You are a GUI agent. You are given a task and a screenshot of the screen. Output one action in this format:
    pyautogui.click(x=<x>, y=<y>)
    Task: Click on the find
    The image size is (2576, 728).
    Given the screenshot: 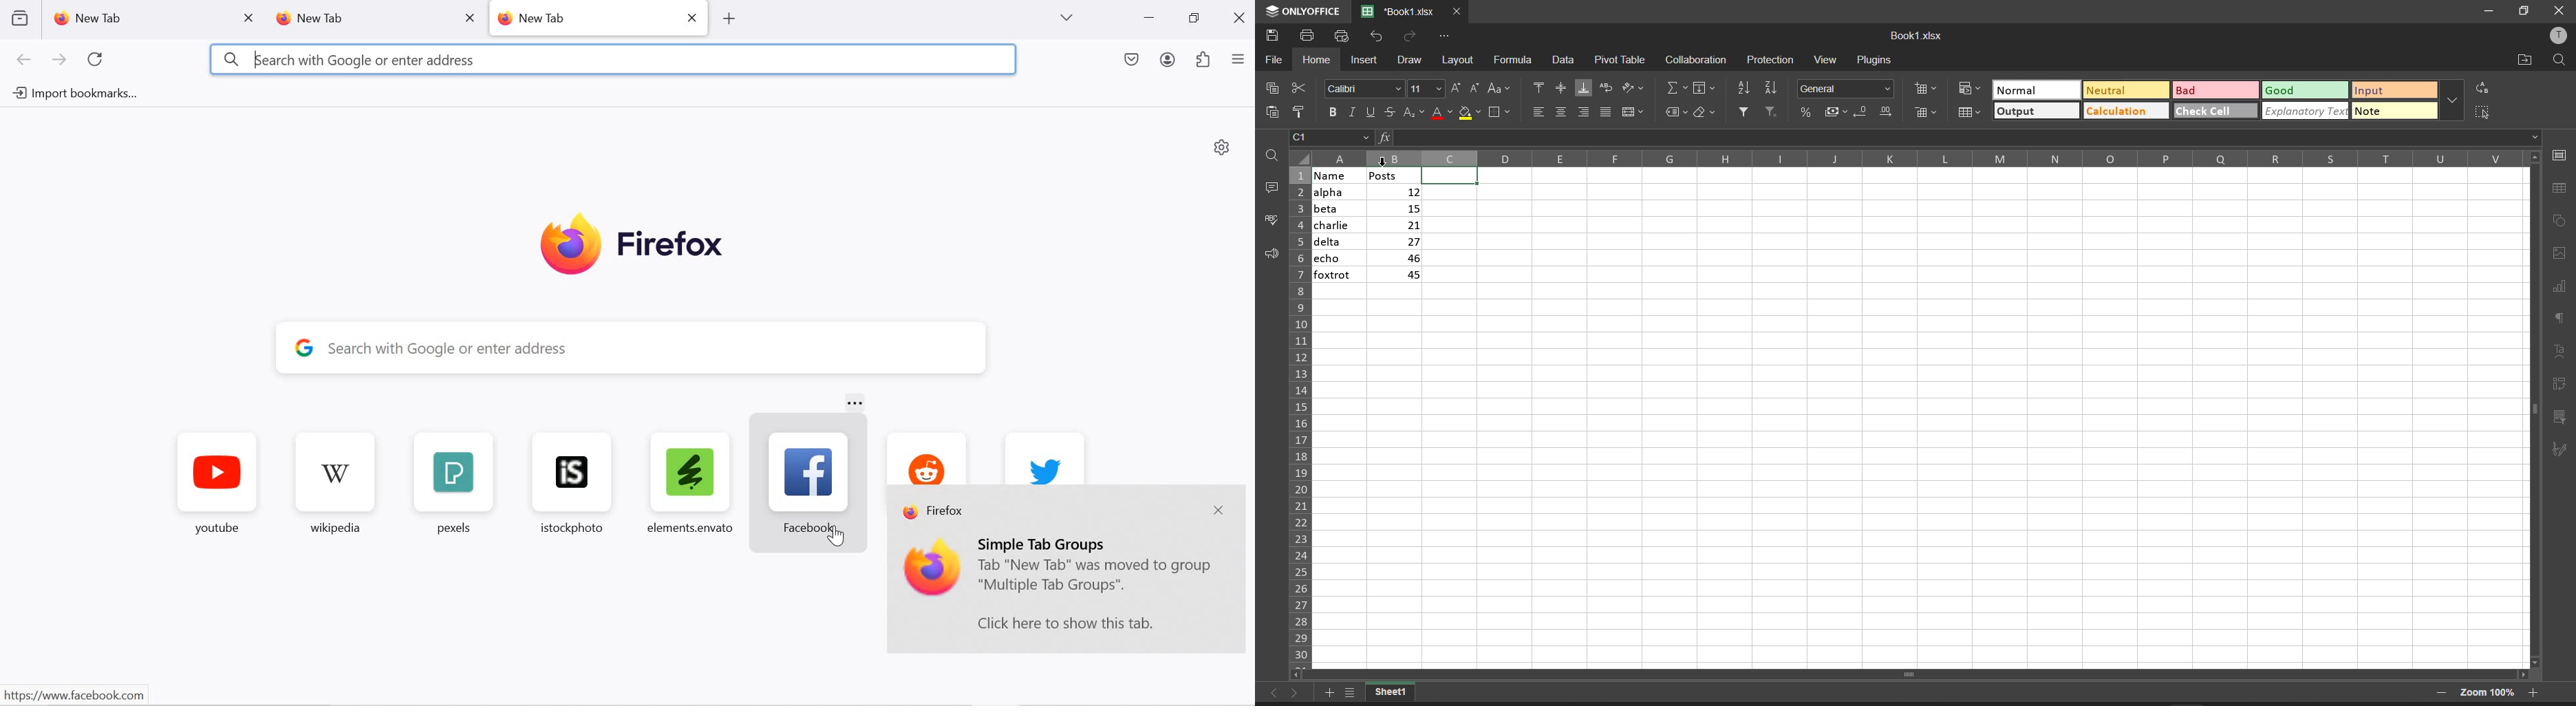 What is the action you would take?
    pyautogui.click(x=1274, y=156)
    